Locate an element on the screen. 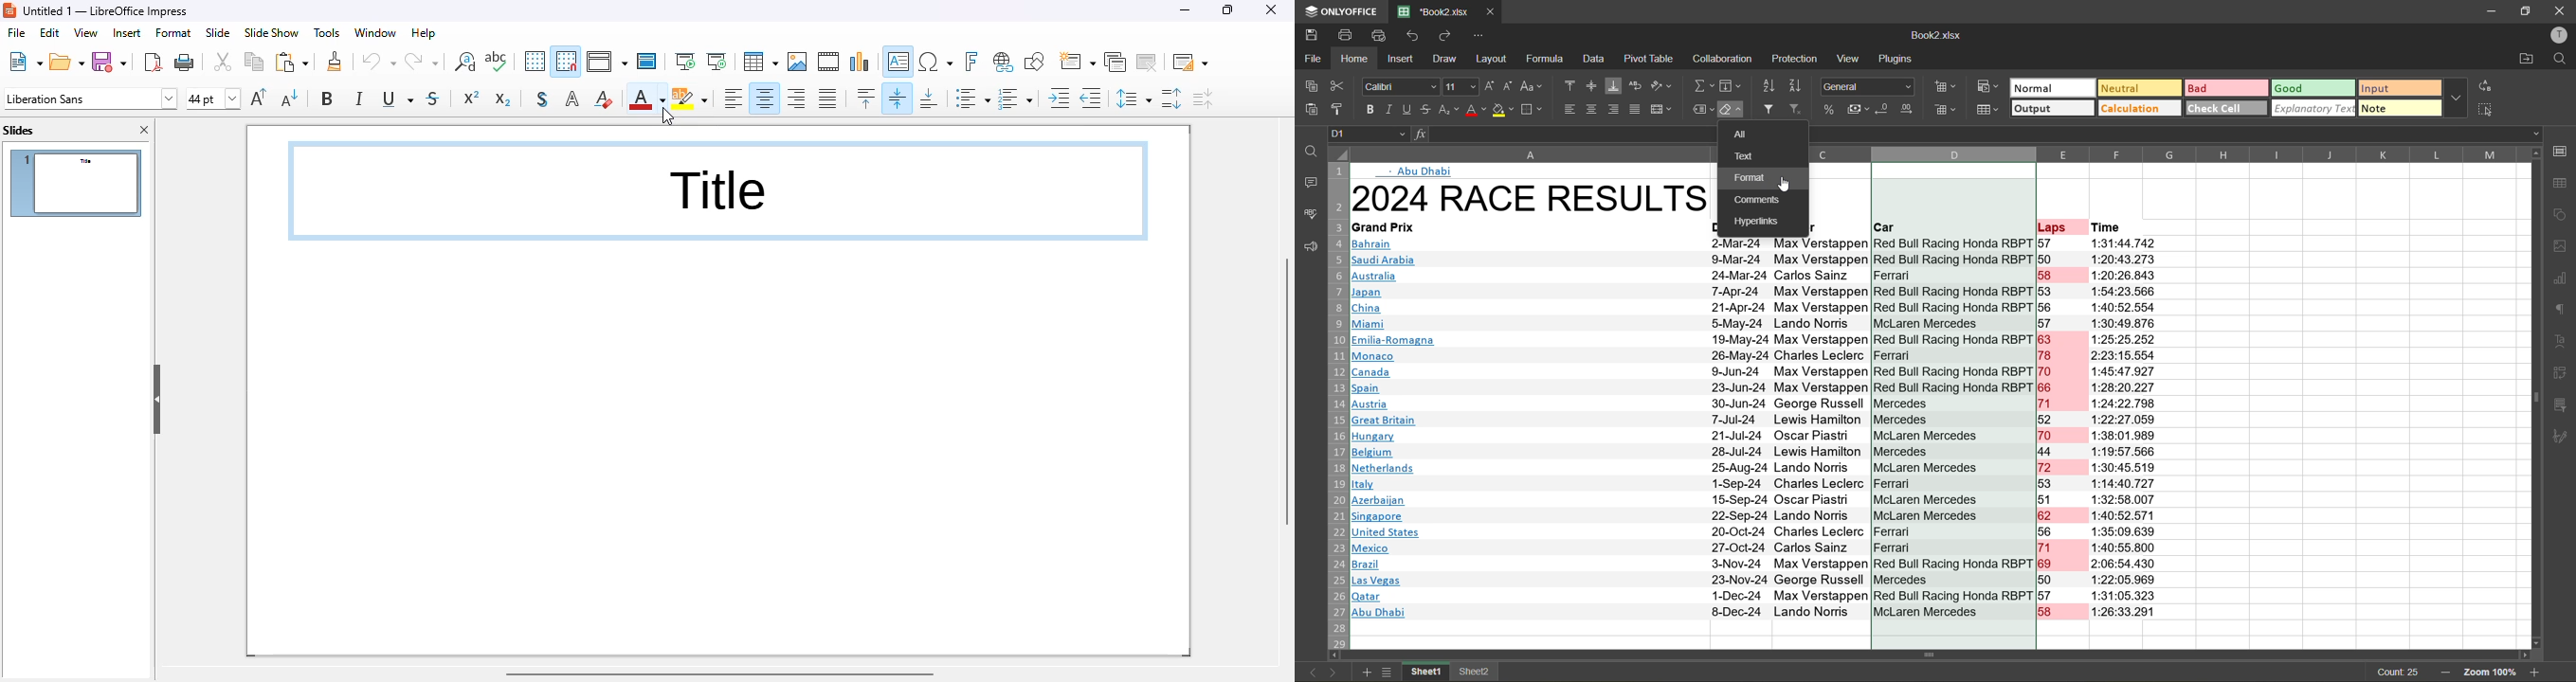 Image resolution: width=2576 pixels, height=700 pixels. increase paragraph spacing is located at coordinates (1171, 99).